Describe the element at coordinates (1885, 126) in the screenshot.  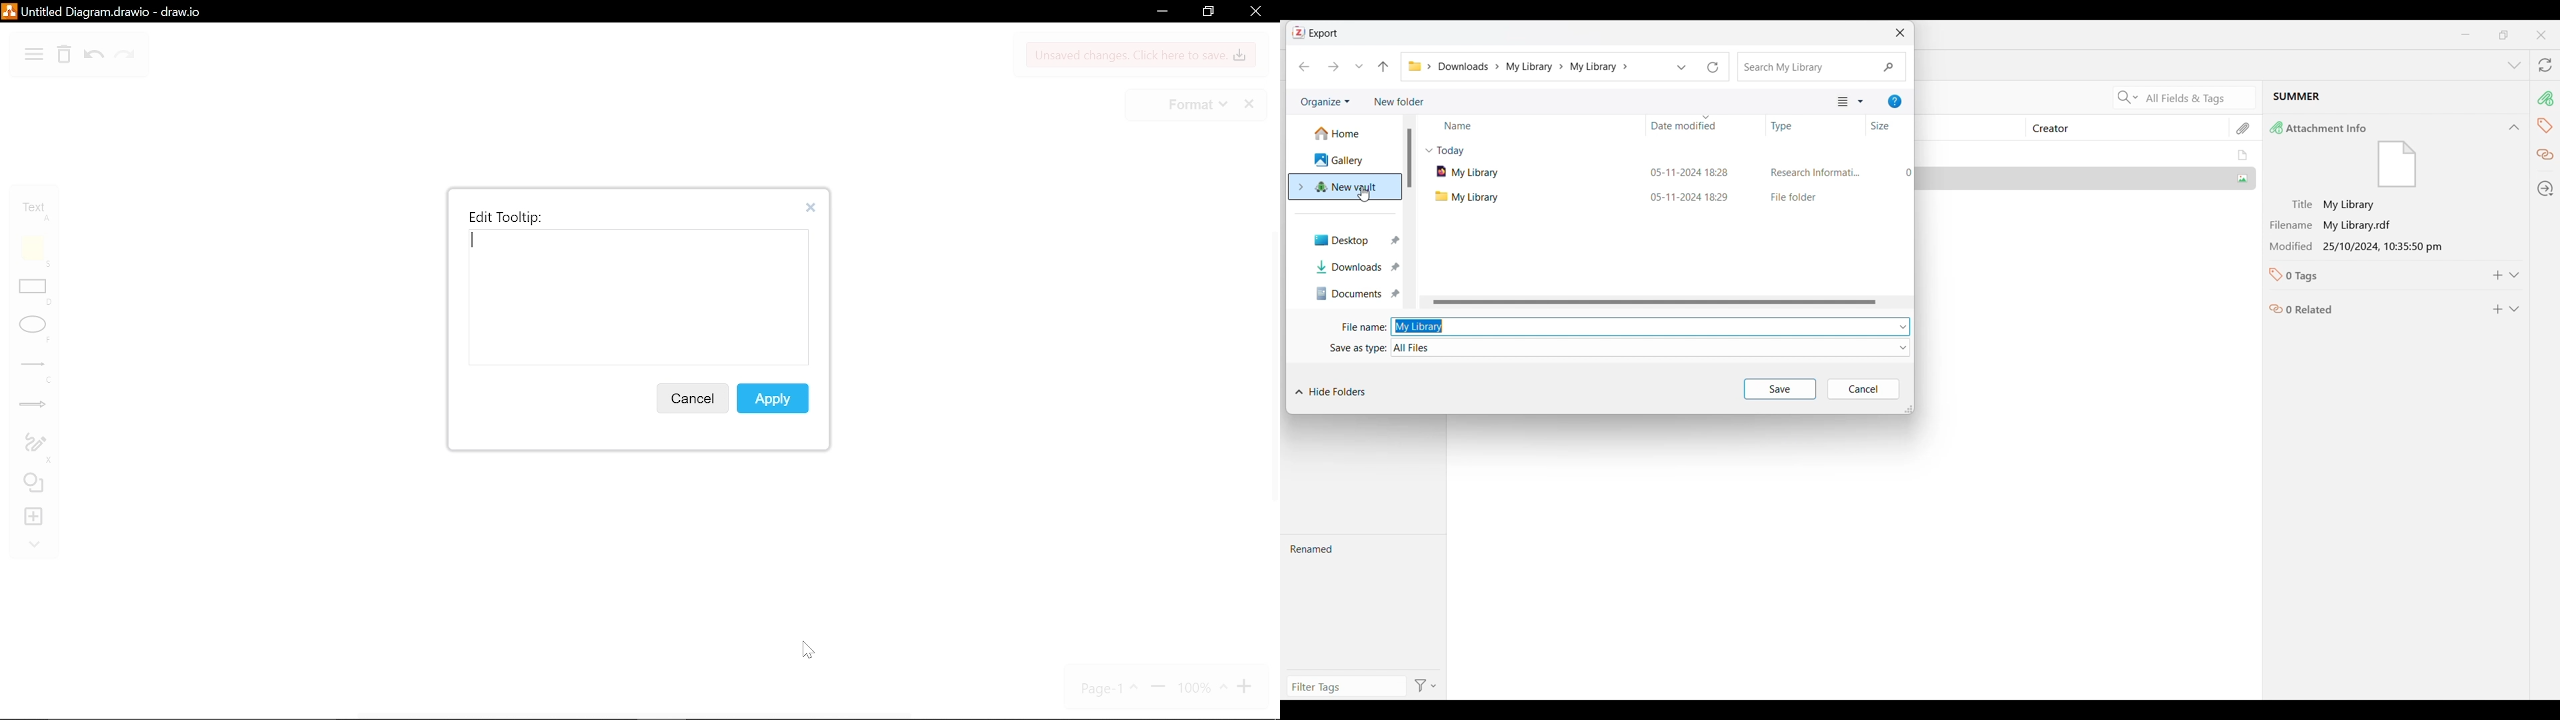
I see `Size ` at that location.